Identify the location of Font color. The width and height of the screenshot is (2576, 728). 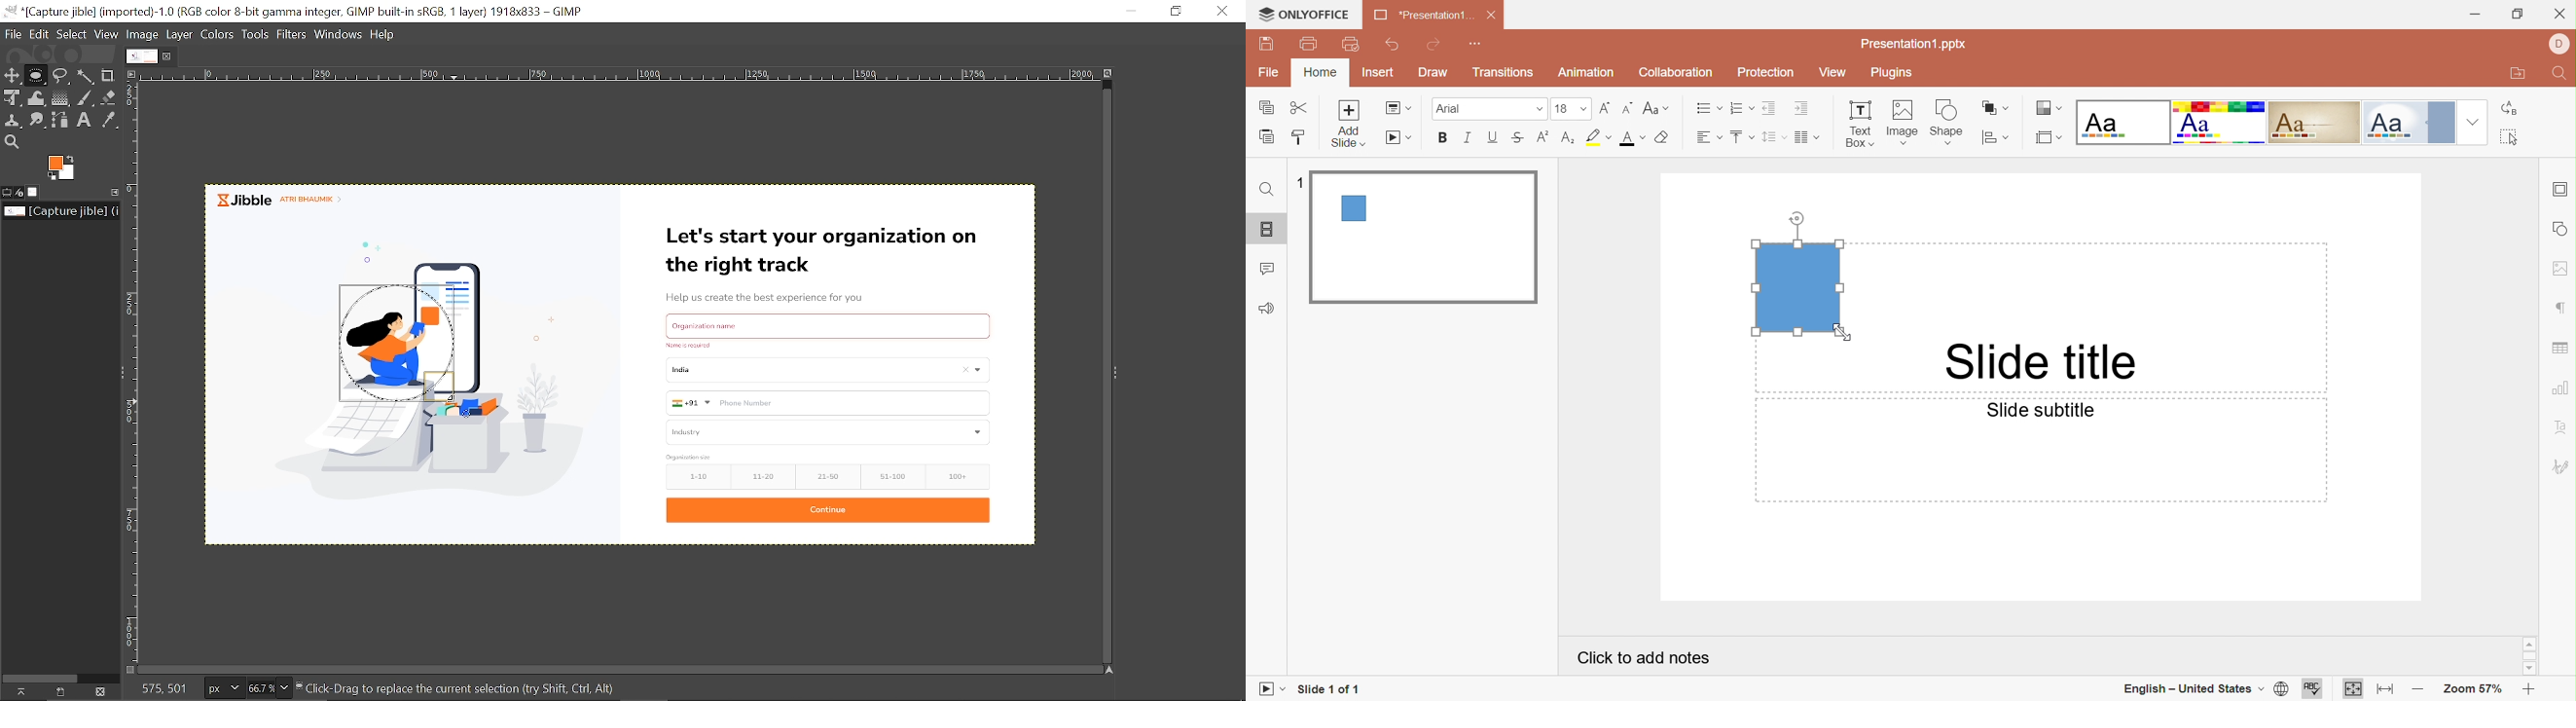
(1634, 138).